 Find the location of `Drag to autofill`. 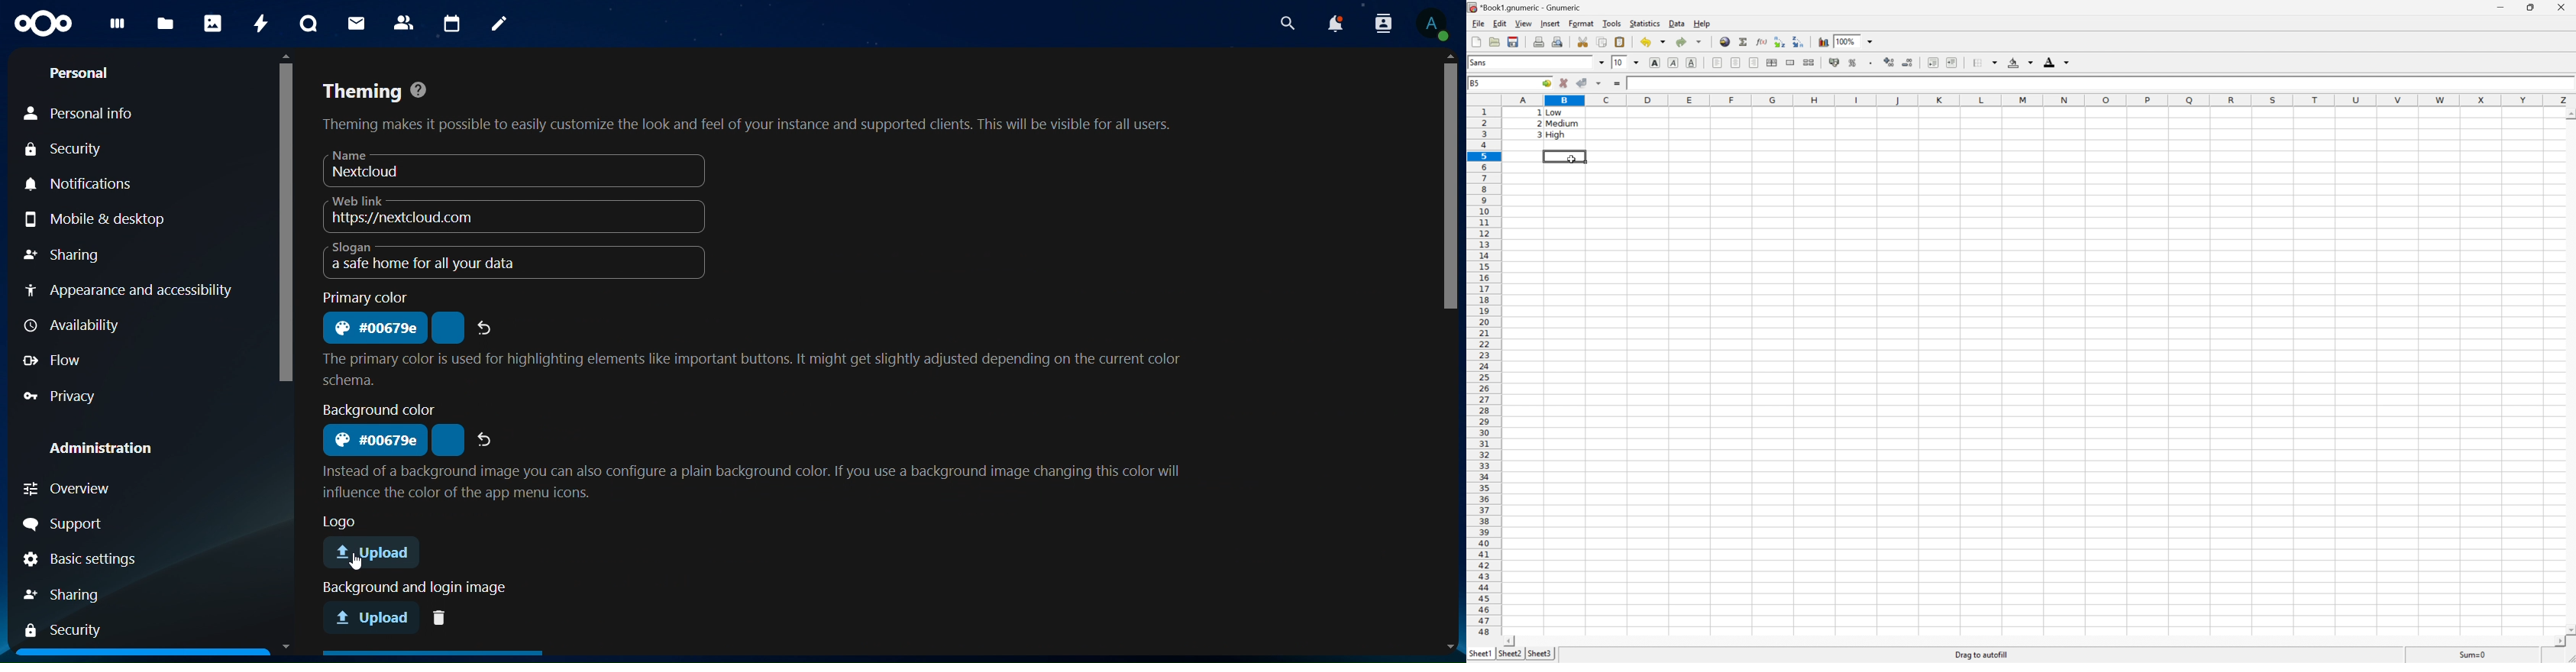

Drag to autofill is located at coordinates (1983, 655).